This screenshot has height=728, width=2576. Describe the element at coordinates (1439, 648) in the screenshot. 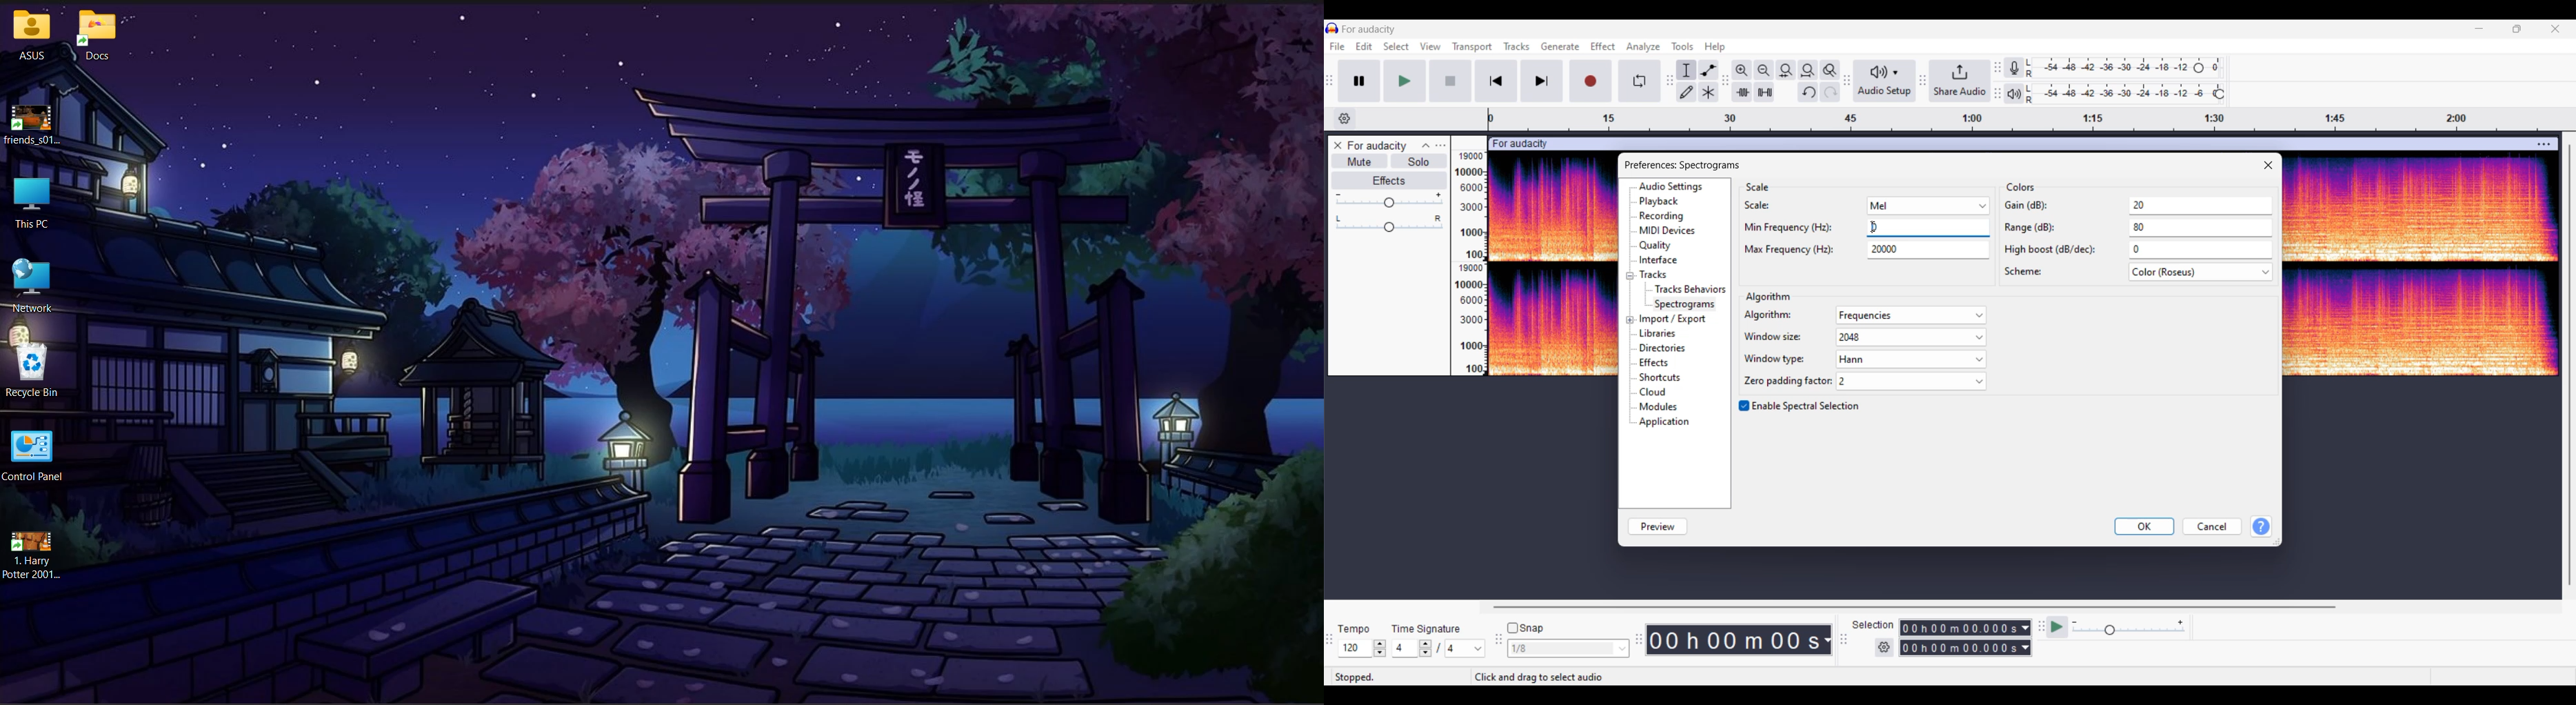

I see `Time signature settings` at that location.